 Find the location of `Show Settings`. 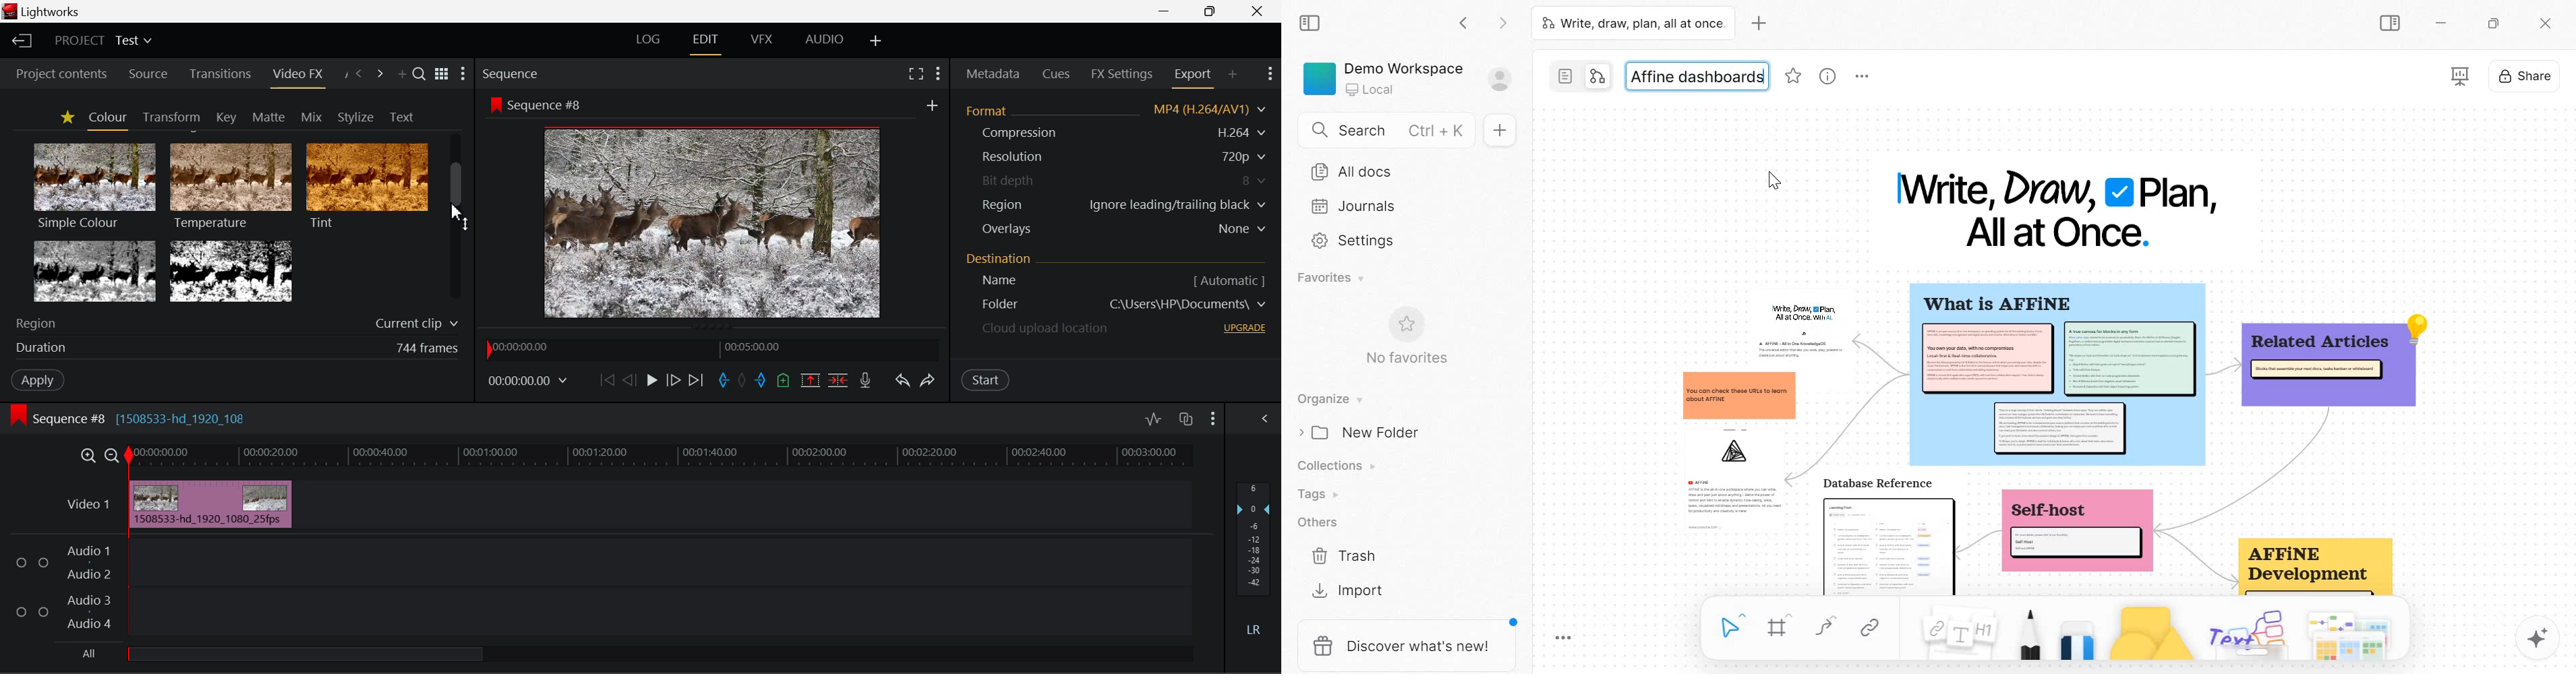

Show Settings is located at coordinates (1271, 76).